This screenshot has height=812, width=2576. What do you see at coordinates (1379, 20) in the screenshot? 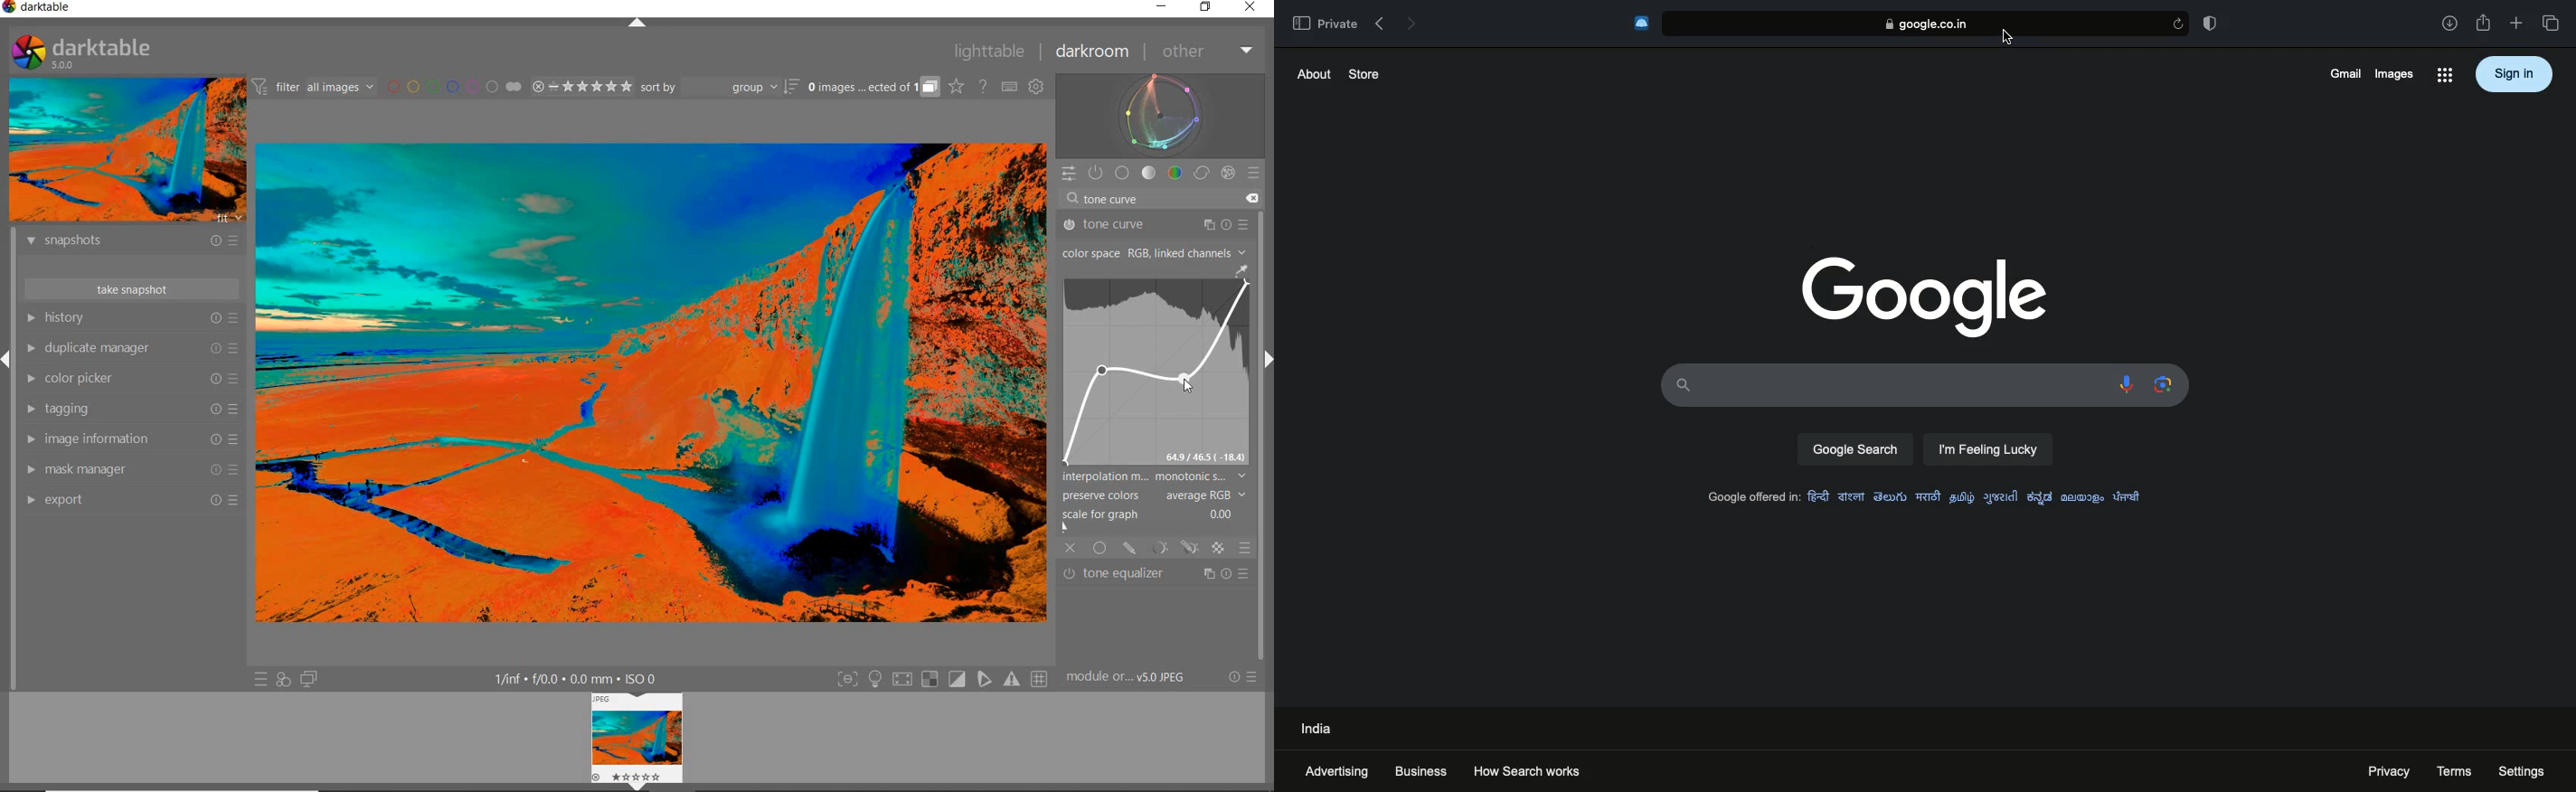
I see `previous` at bounding box center [1379, 20].